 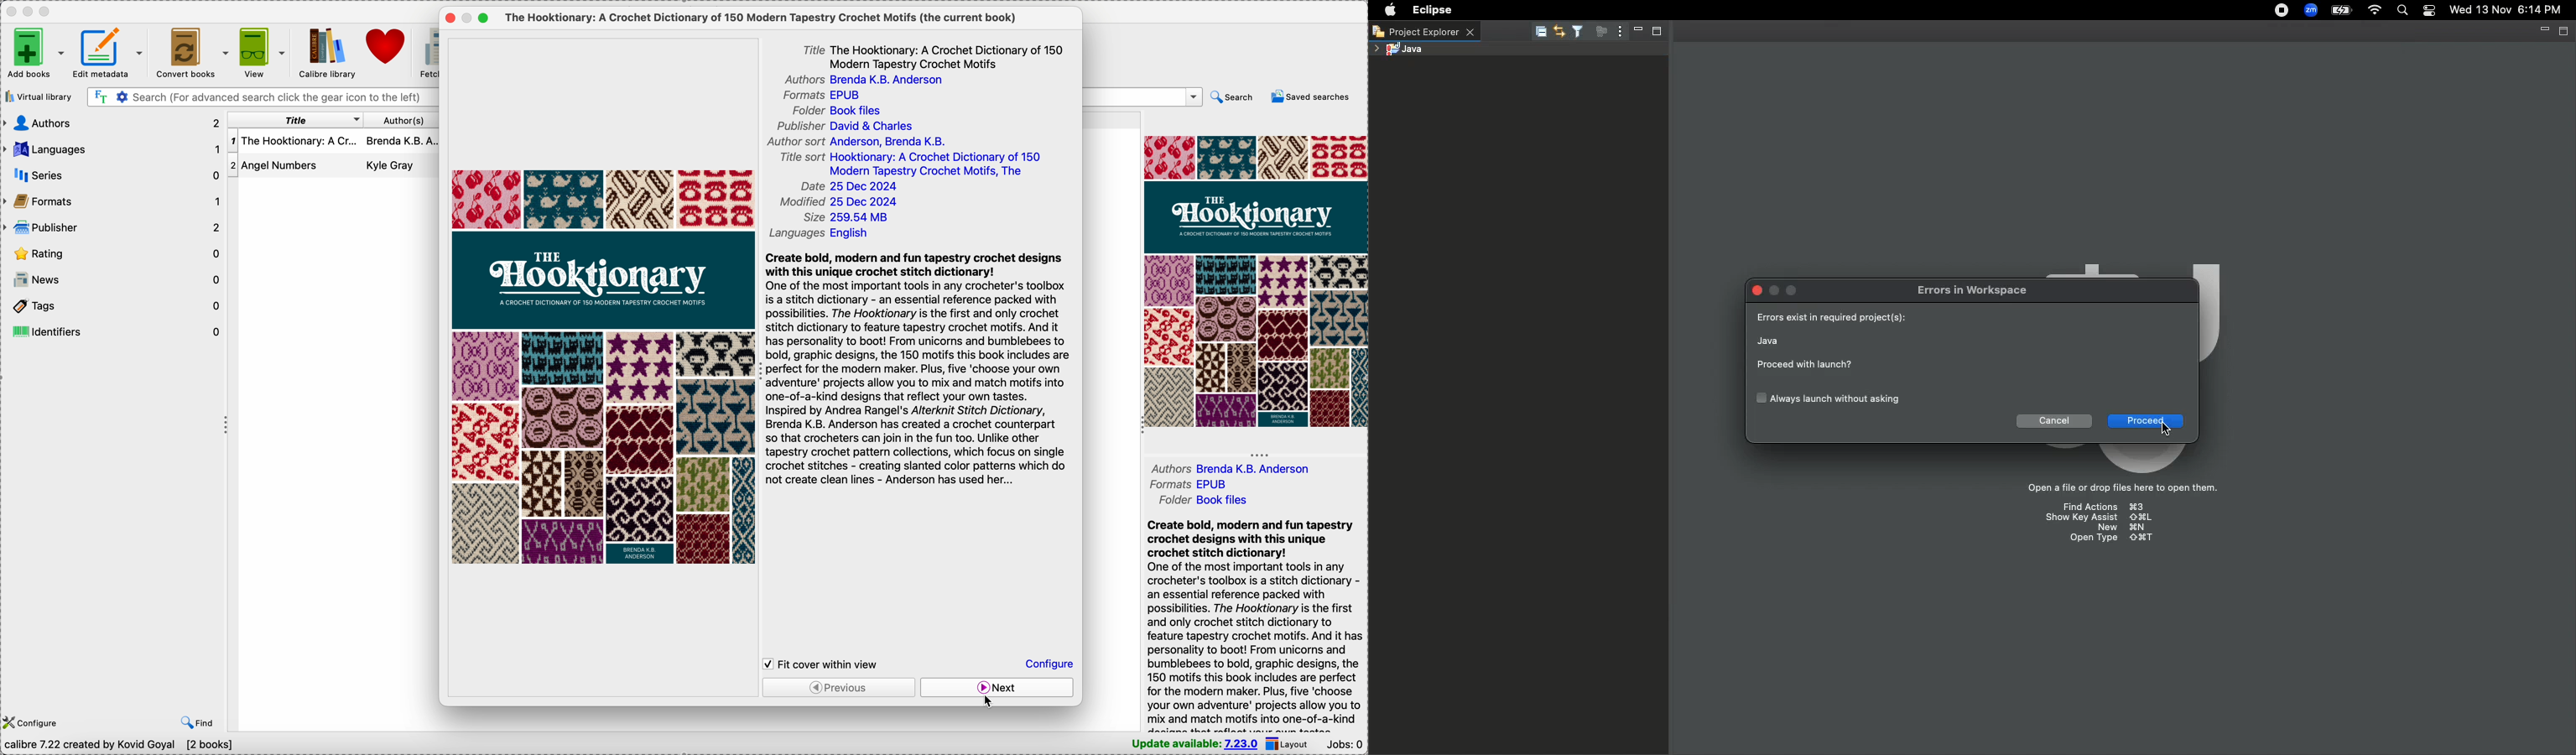 What do you see at coordinates (825, 95) in the screenshot?
I see `formats` at bounding box center [825, 95].